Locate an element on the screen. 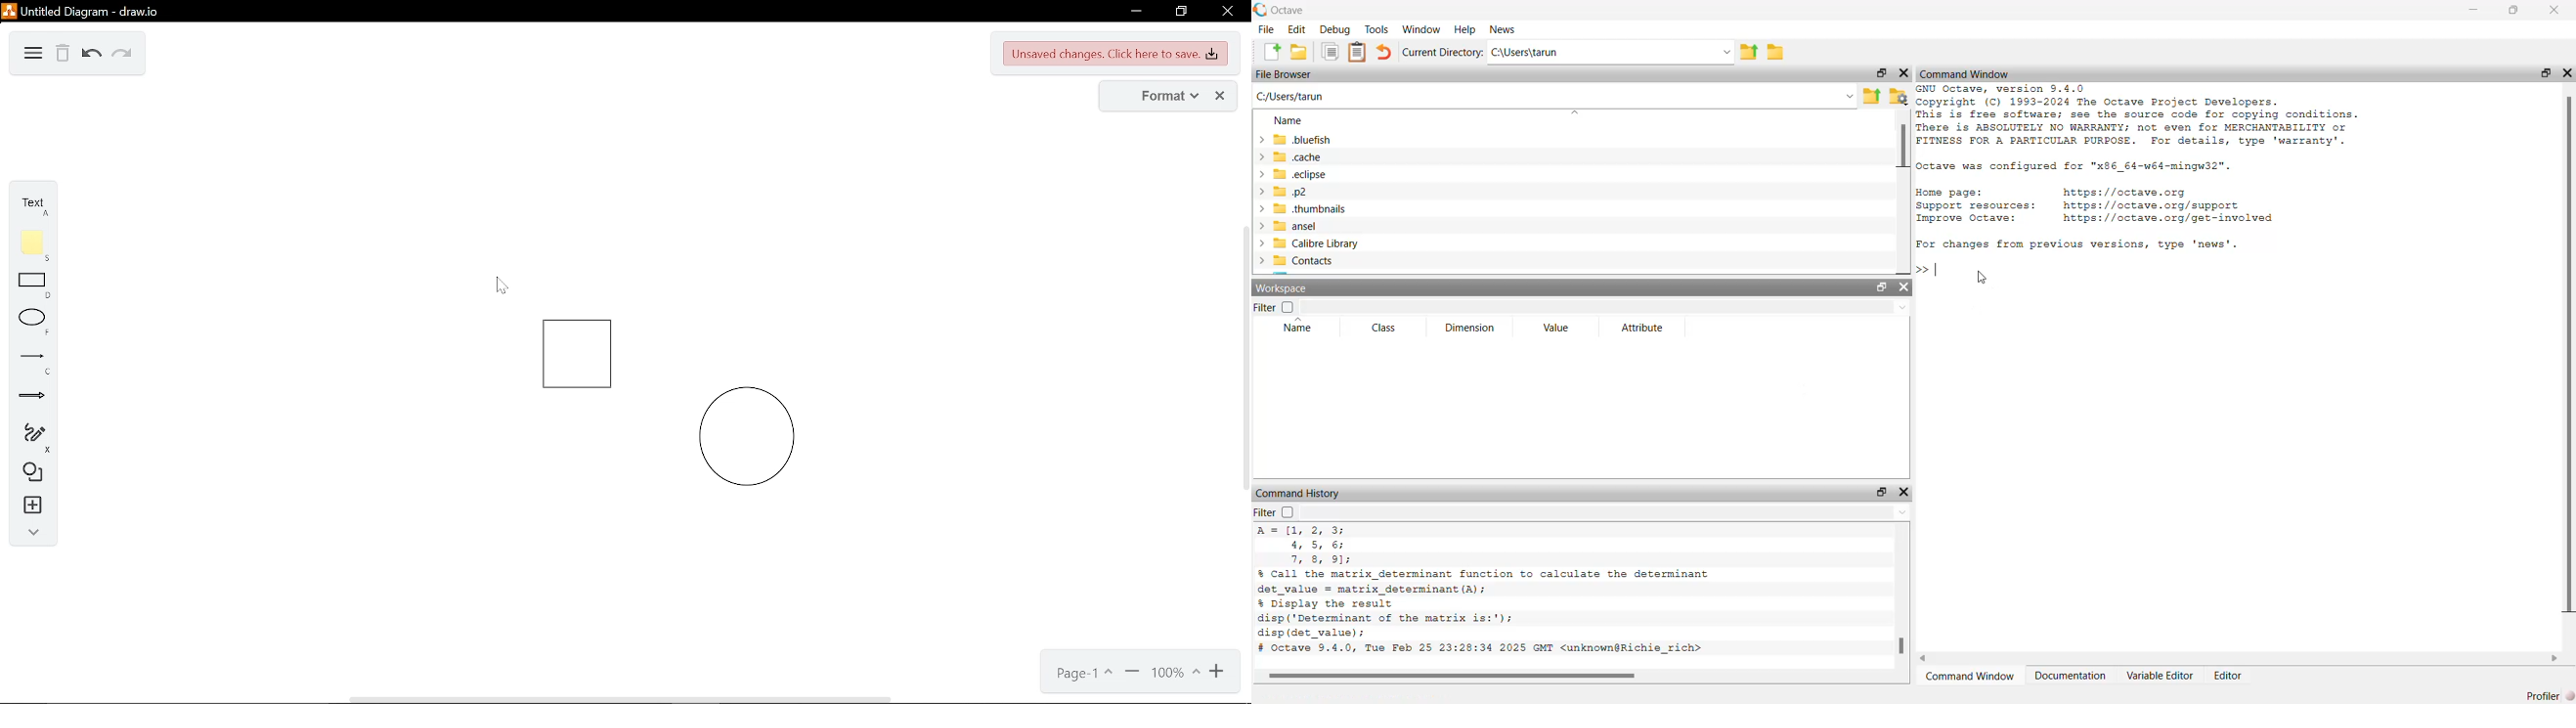  text is located at coordinates (29, 206).